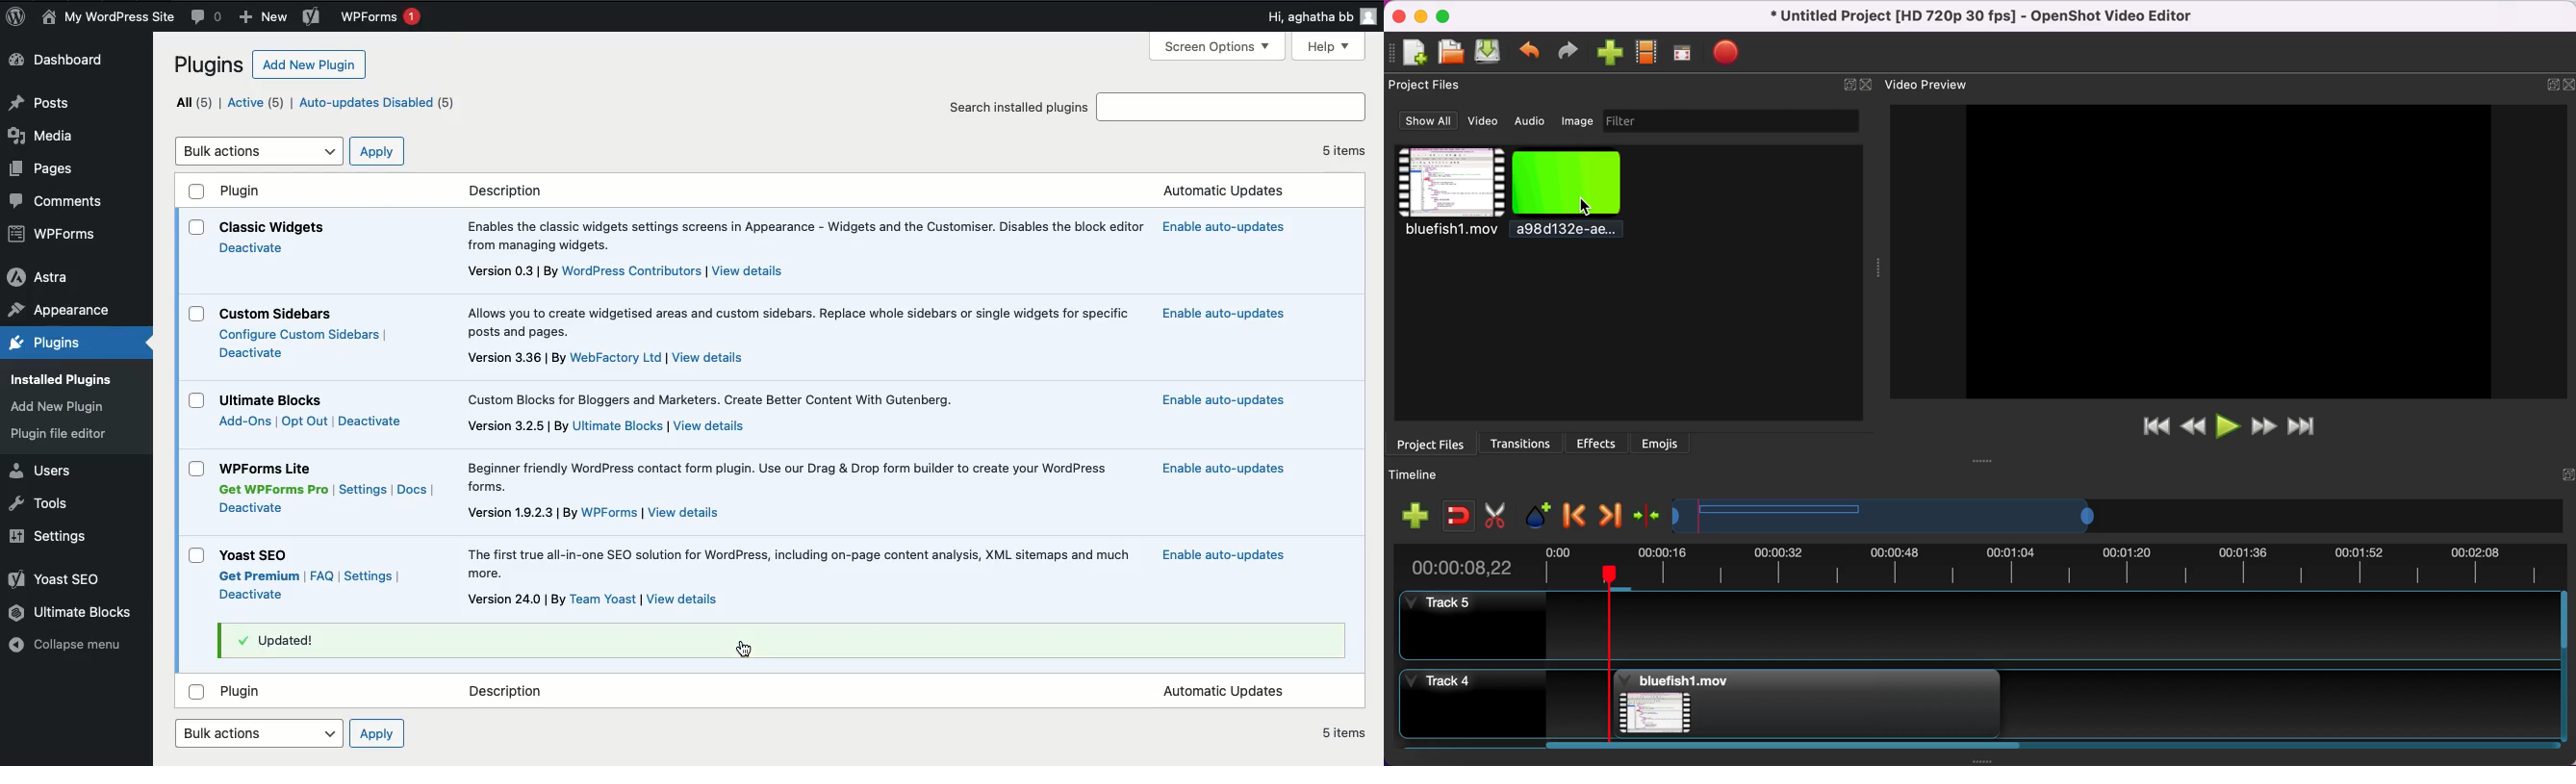 The width and height of the screenshot is (2576, 784). I want to click on Get premium, so click(258, 576).